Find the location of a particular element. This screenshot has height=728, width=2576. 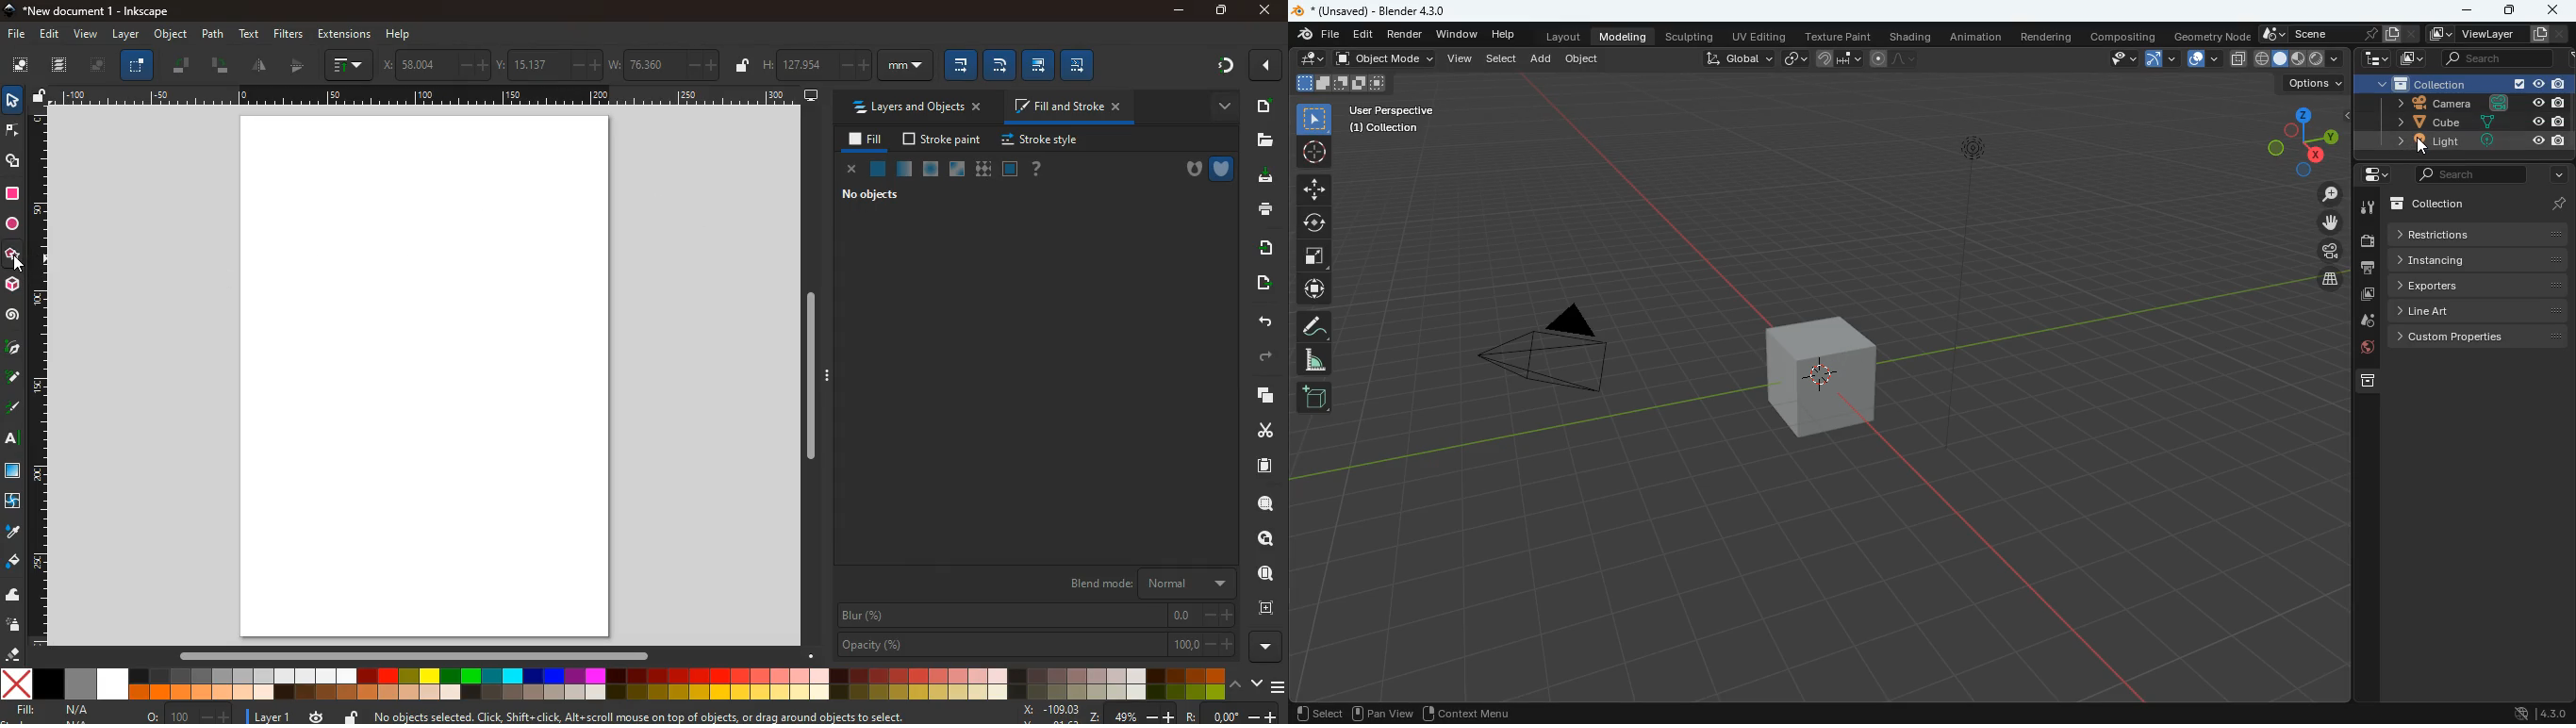

Cursor is located at coordinates (2421, 150).